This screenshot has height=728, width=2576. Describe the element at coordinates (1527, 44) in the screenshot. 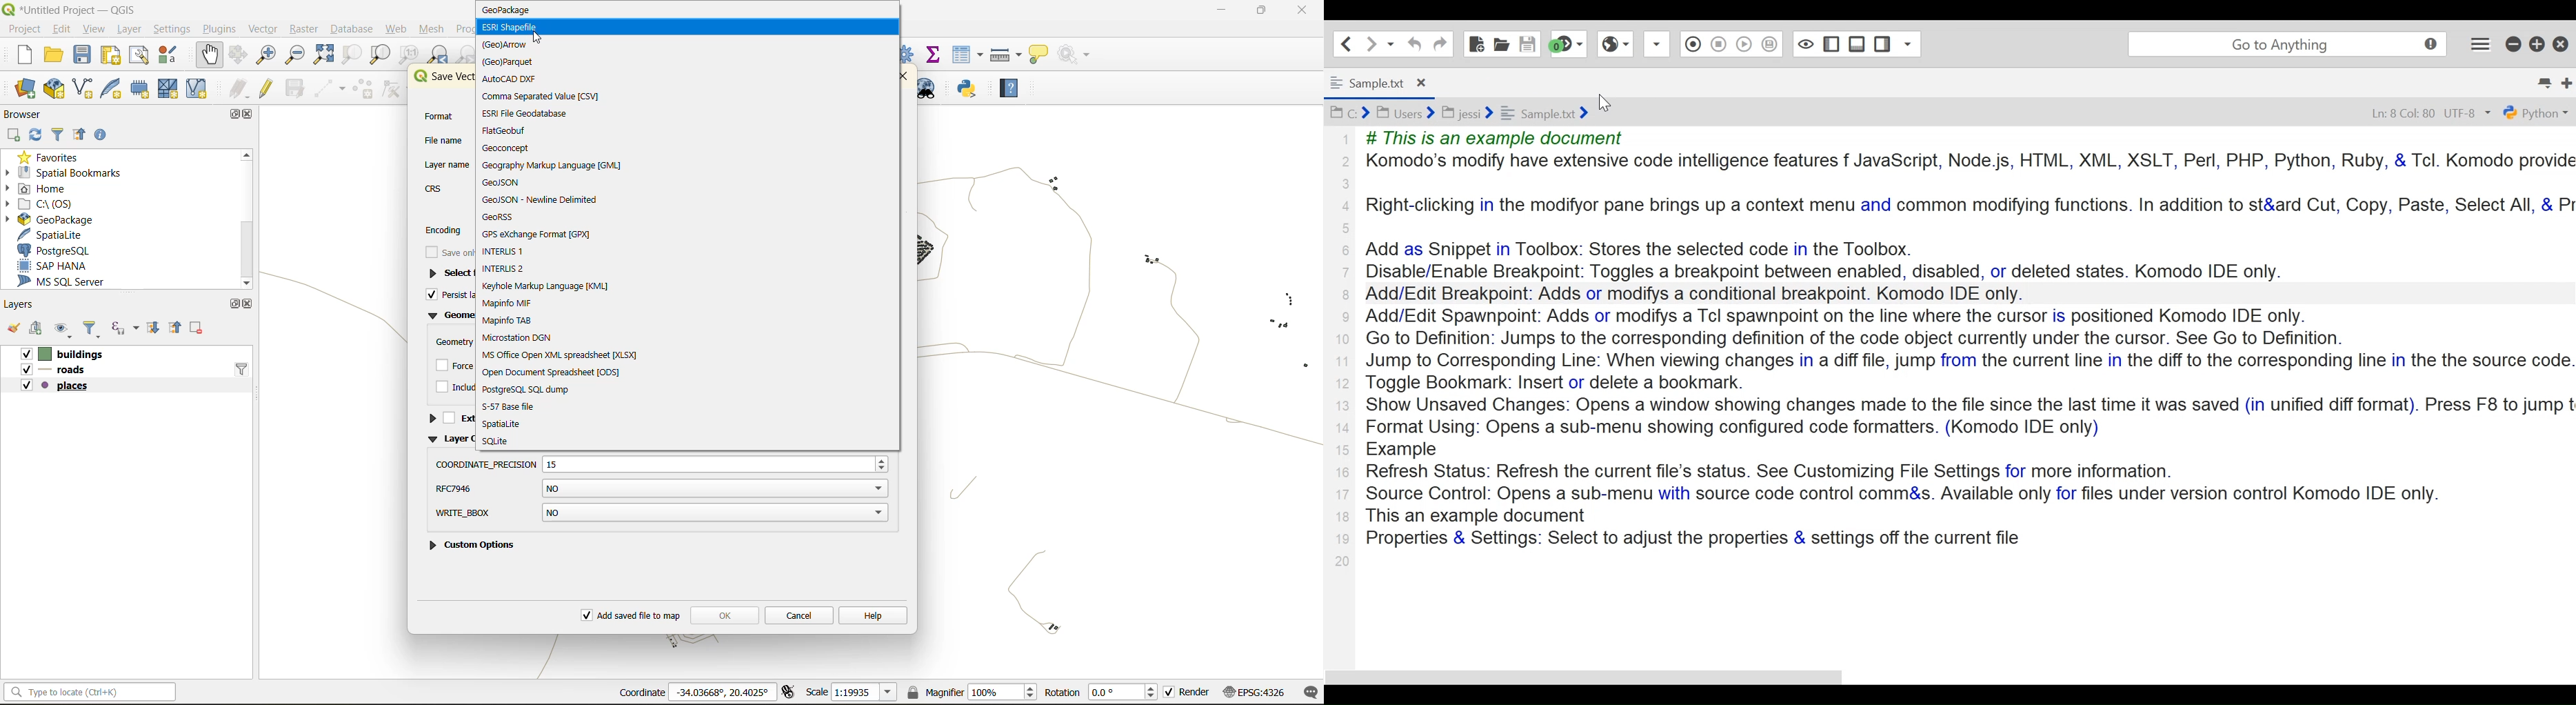

I see `Save File` at that location.